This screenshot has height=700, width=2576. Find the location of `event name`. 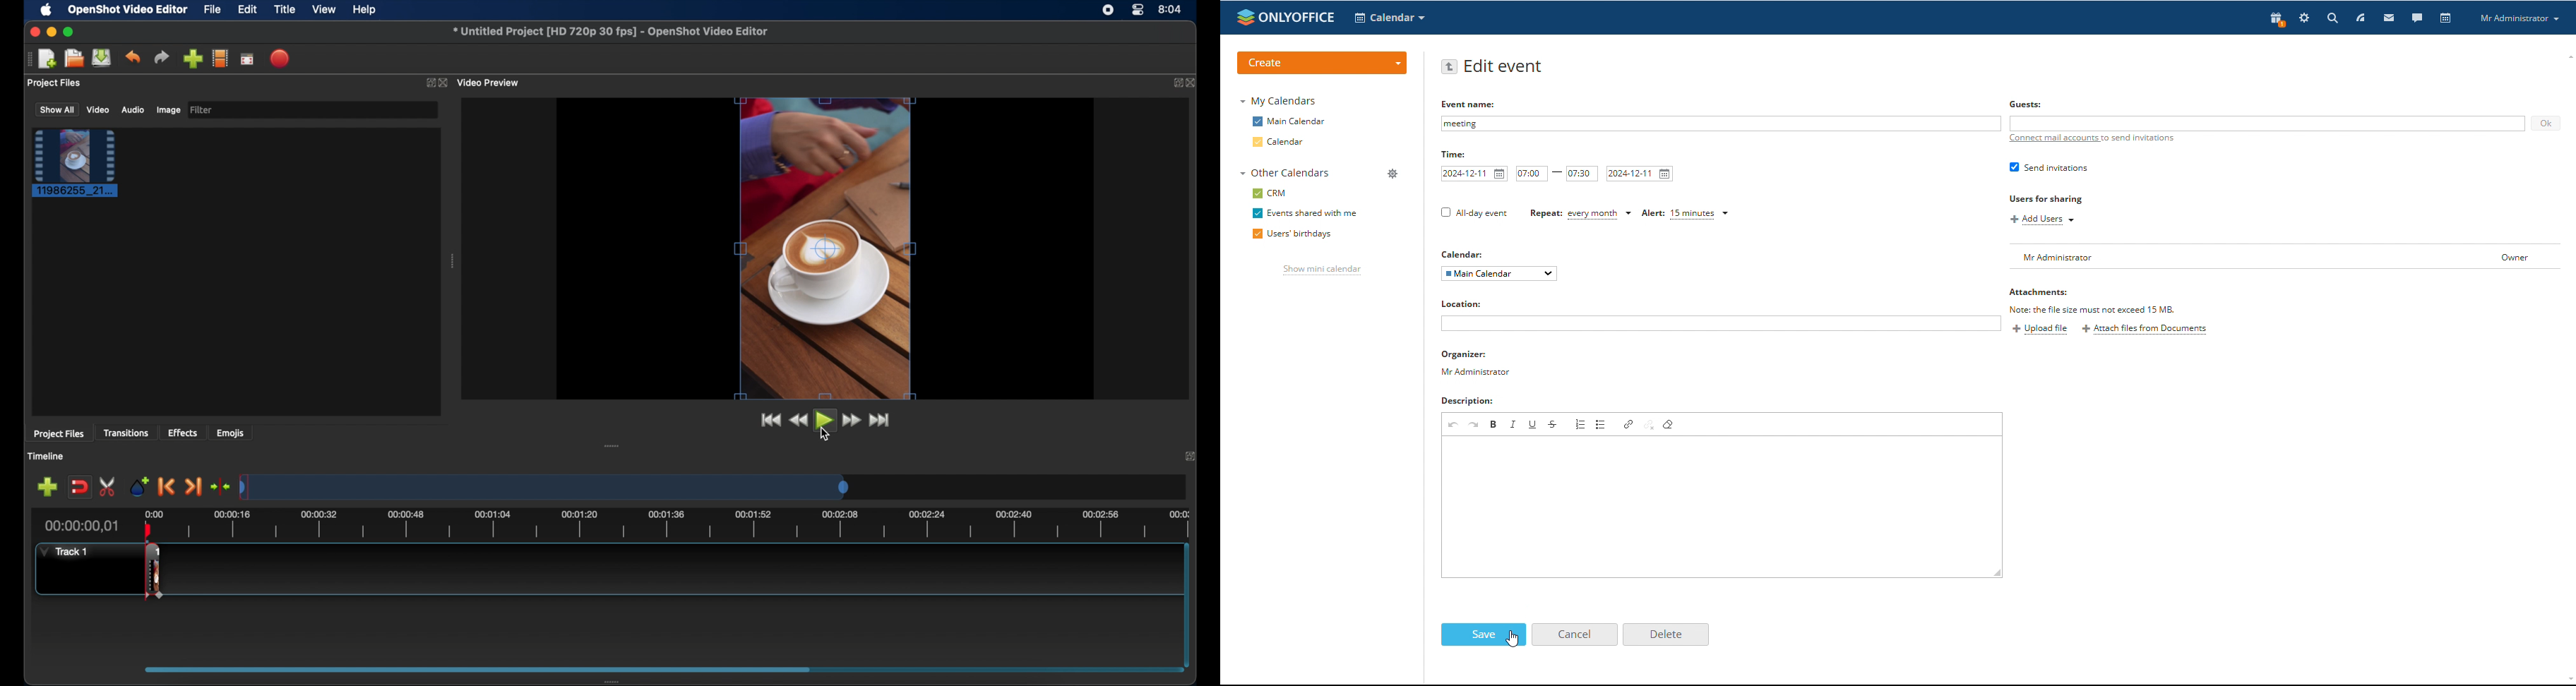

event name is located at coordinates (1470, 104).